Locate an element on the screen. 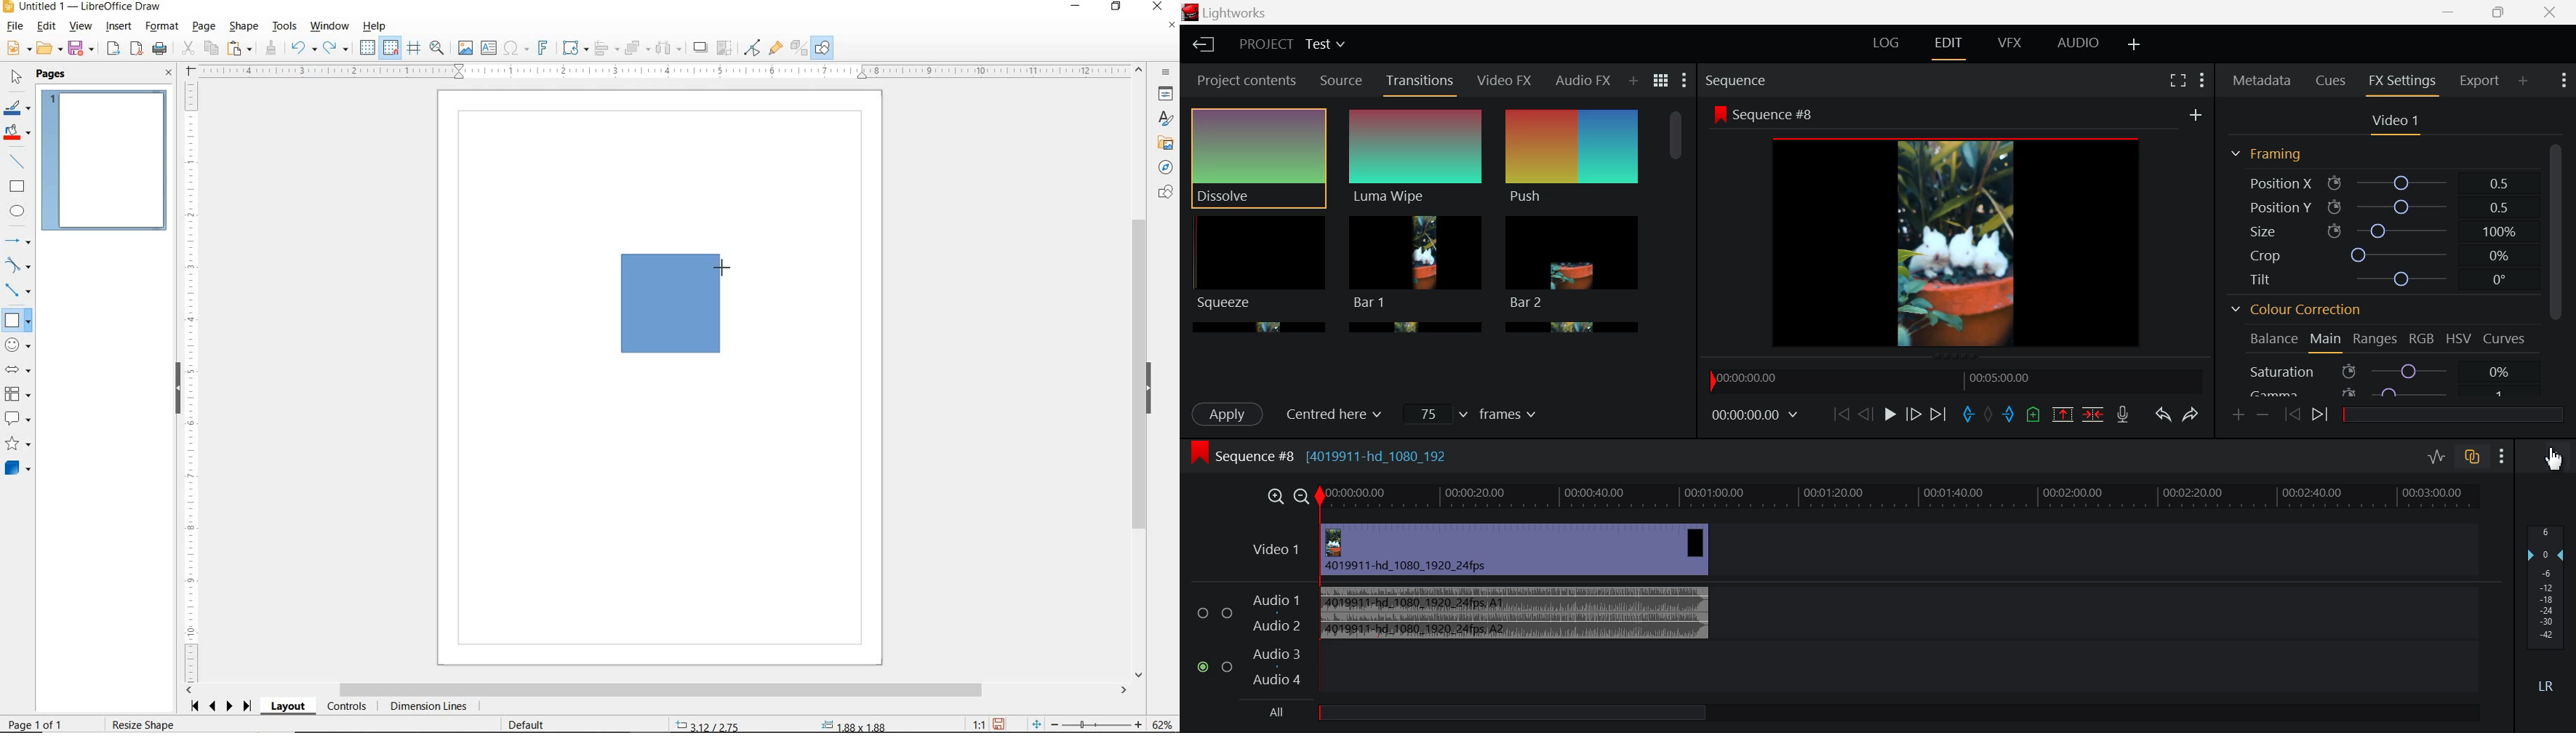  Main Tab Open is located at coordinates (2327, 341).